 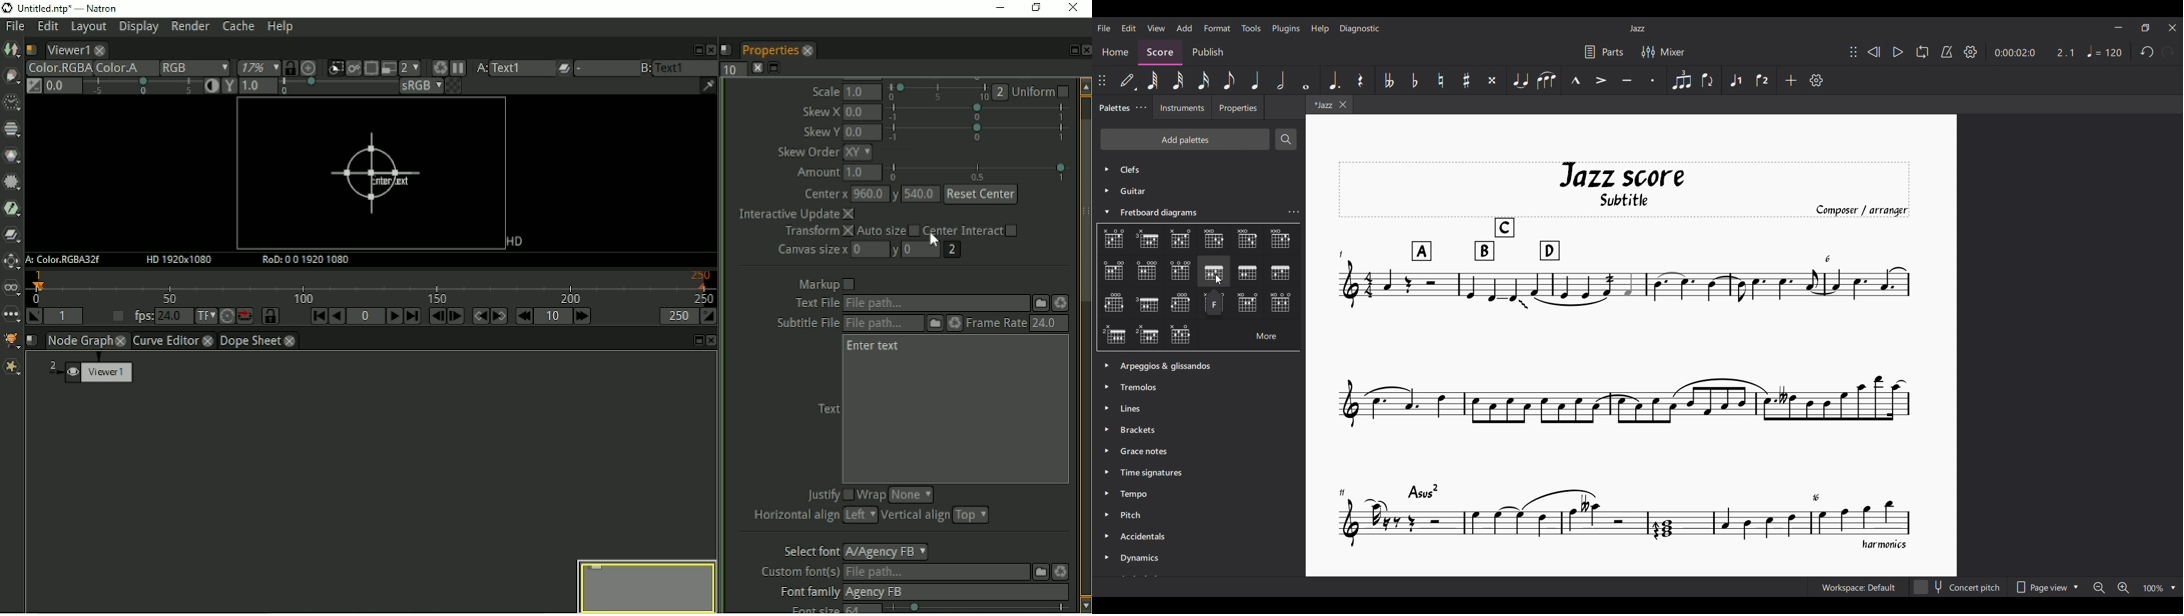 I want to click on Palette settings, so click(x=1141, y=107).